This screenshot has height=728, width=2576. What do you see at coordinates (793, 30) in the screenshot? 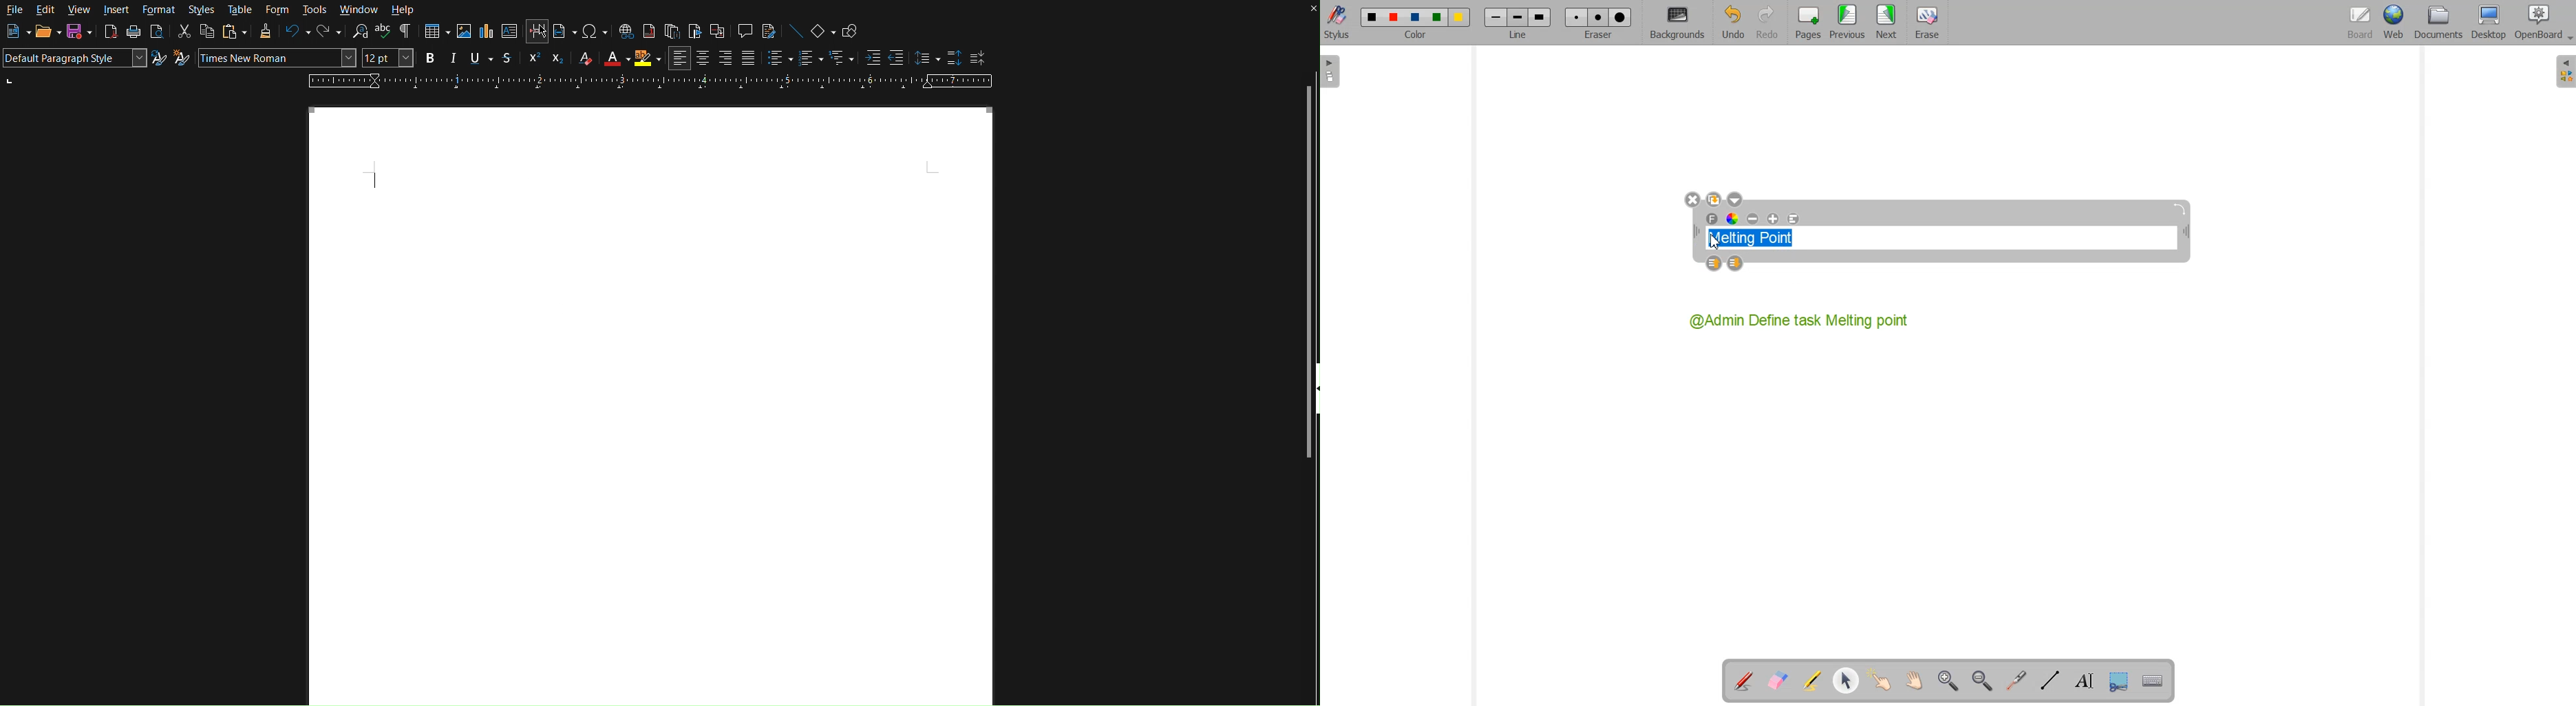
I see `Insert Line` at bounding box center [793, 30].